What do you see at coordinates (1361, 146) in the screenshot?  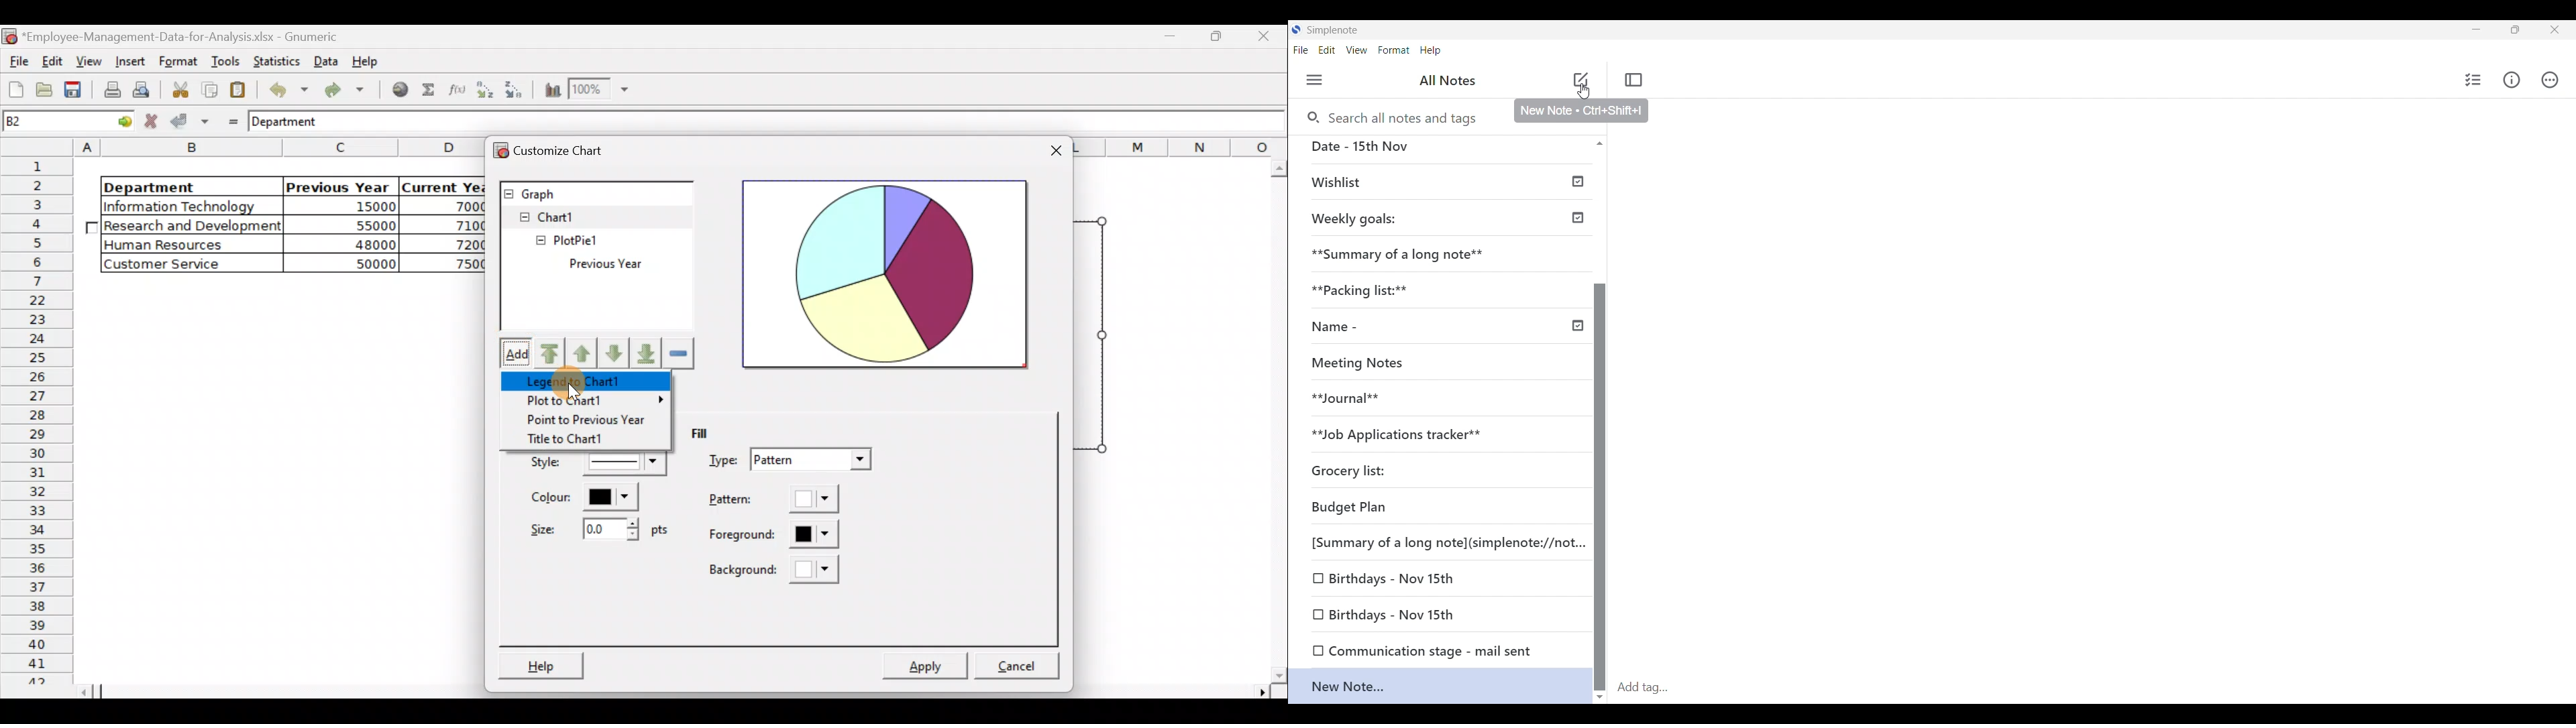 I see `Date - 15th Nov` at bounding box center [1361, 146].